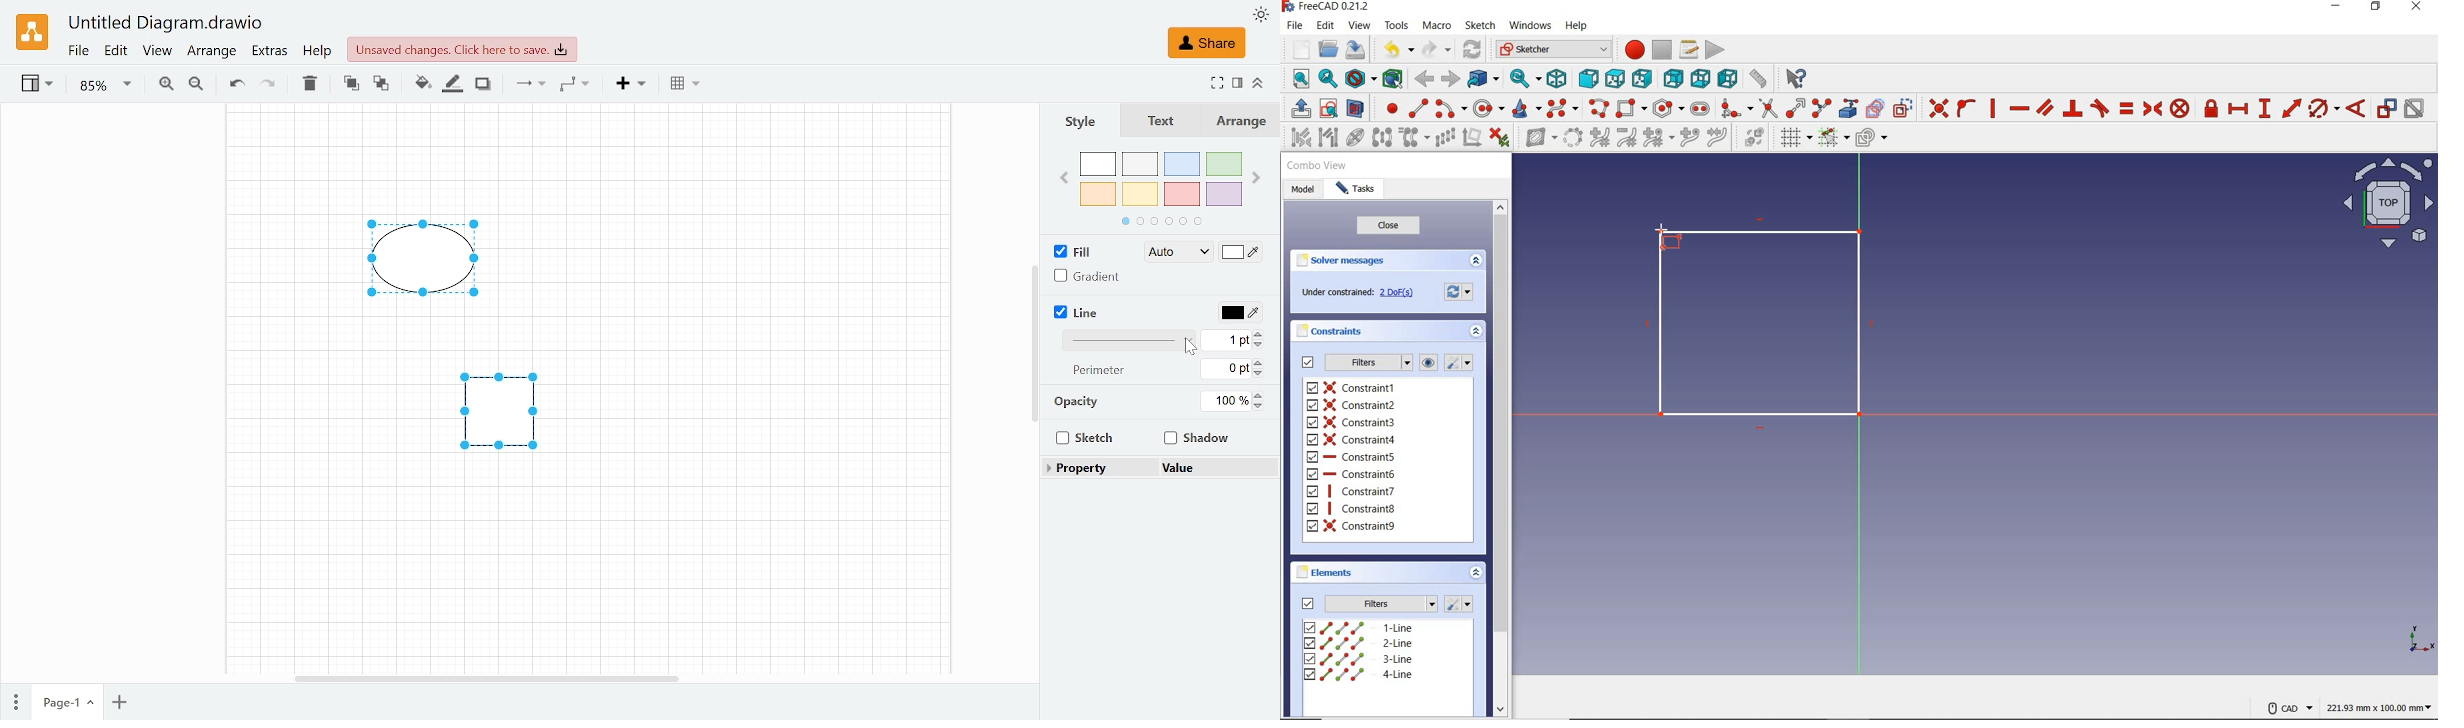 This screenshot has height=728, width=2464. Describe the element at coordinates (1691, 139) in the screenshot. I see `insert knot` at that location.